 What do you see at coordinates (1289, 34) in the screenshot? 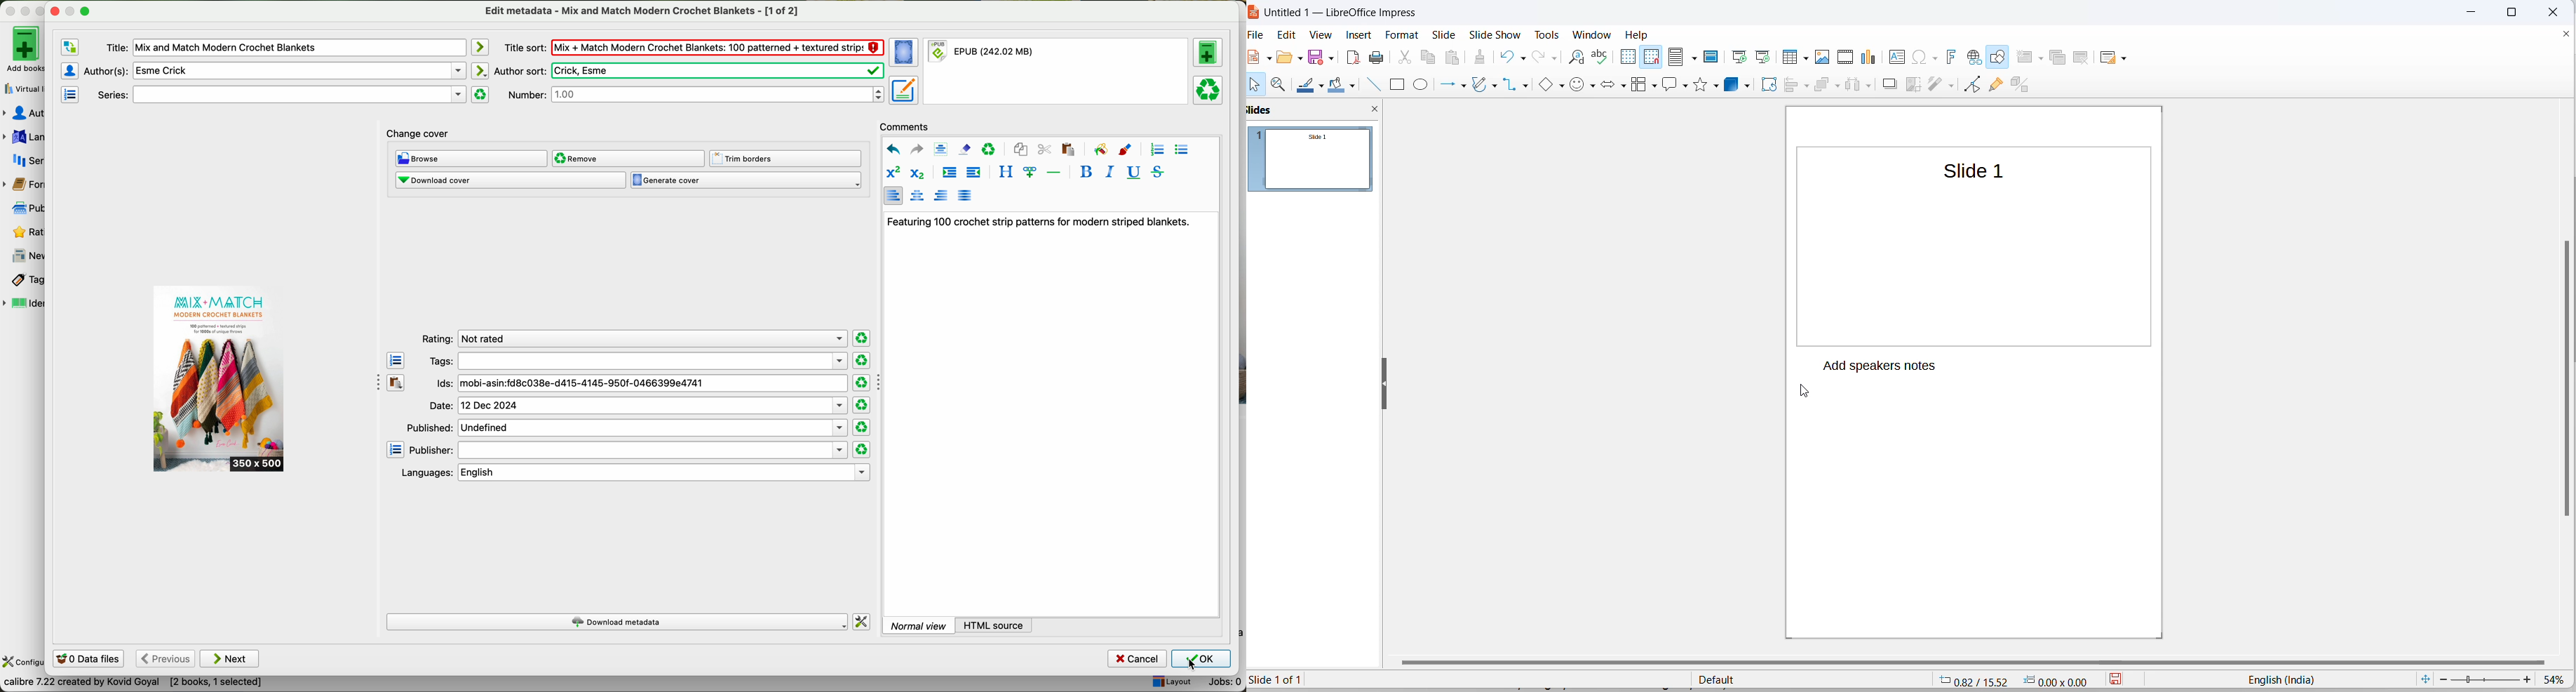
I see `edit` at bounding box center [1289, 34].